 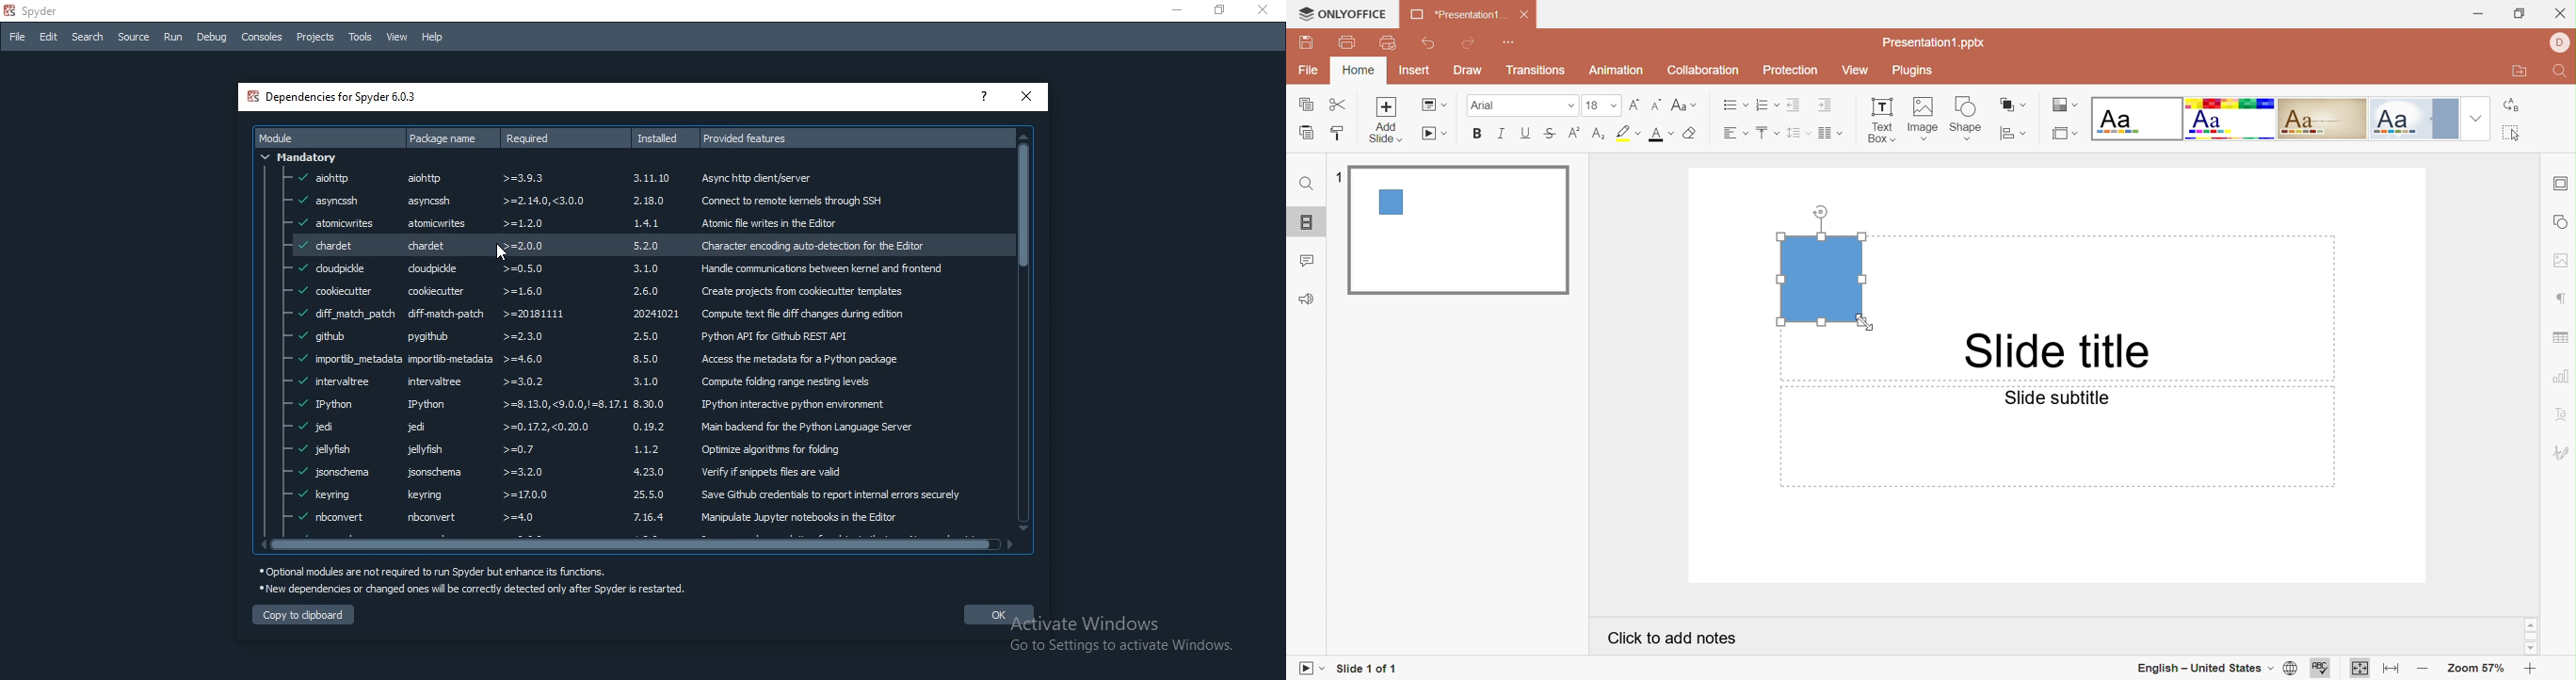 I want to click on Restore, so click(x=1221, y=11).